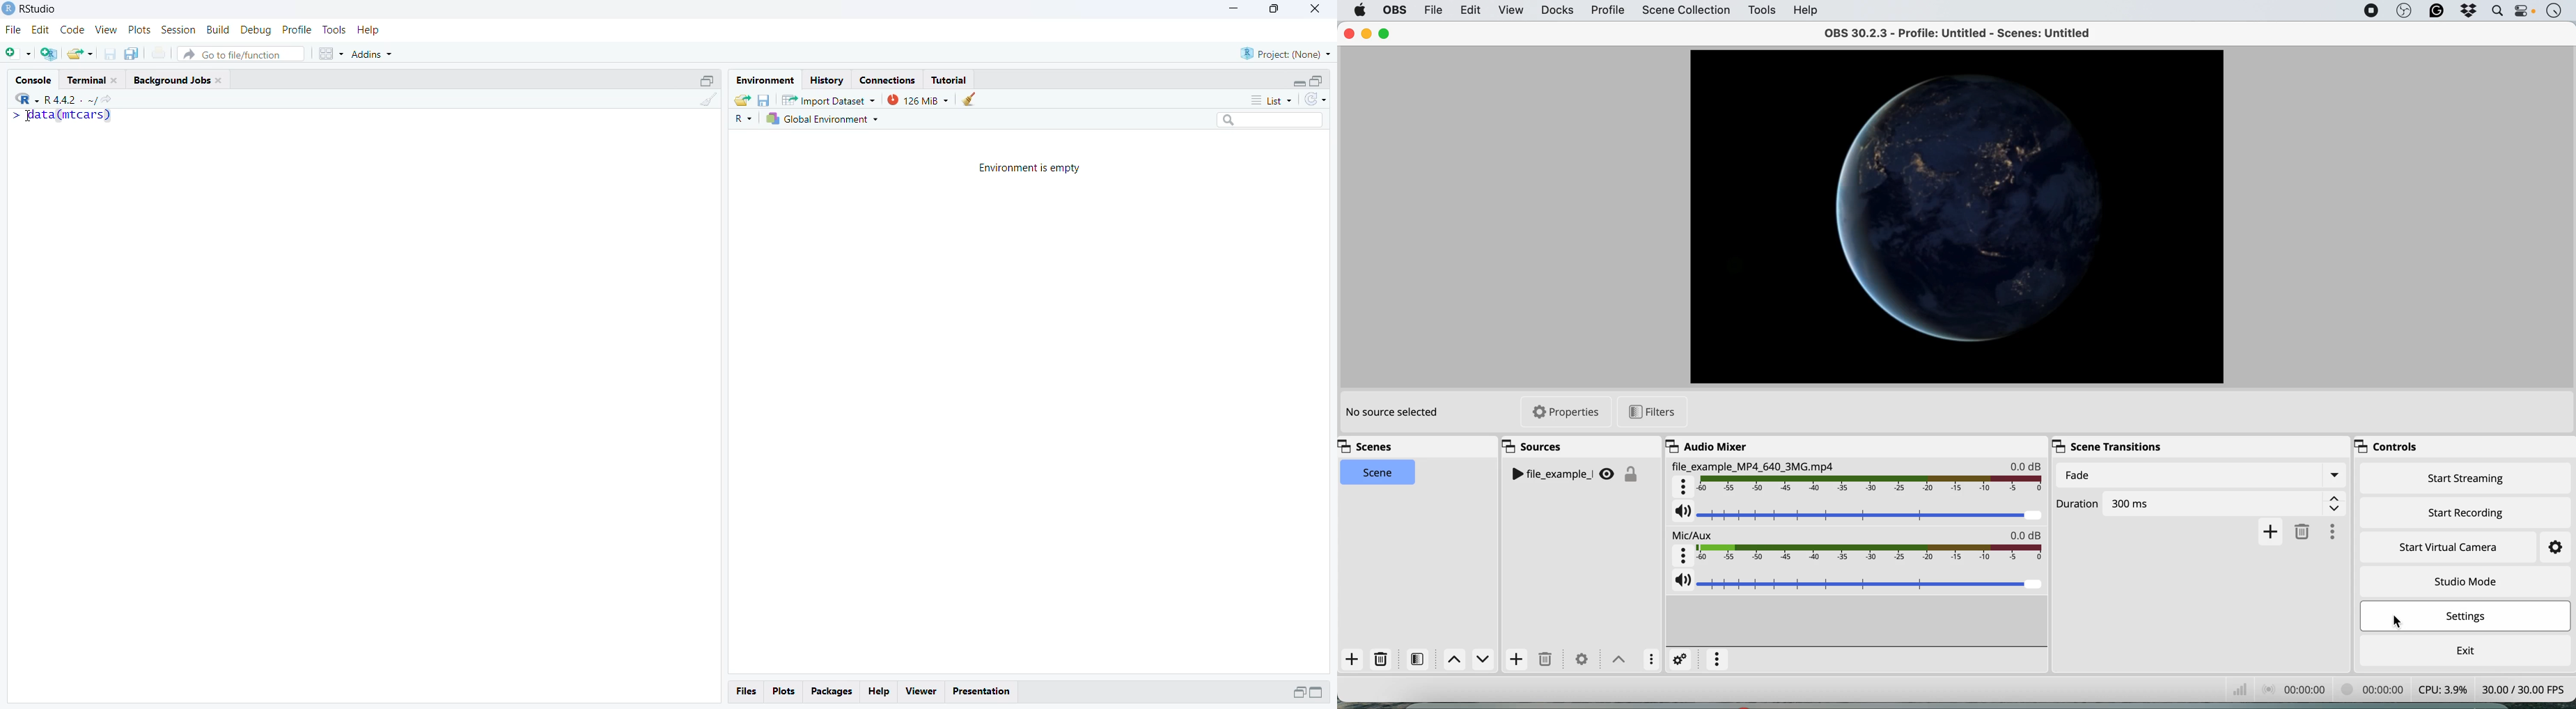  What do you see at coordinates (830, 692) in the screenshot?
I see `packages` at bounding box center [830, 692].